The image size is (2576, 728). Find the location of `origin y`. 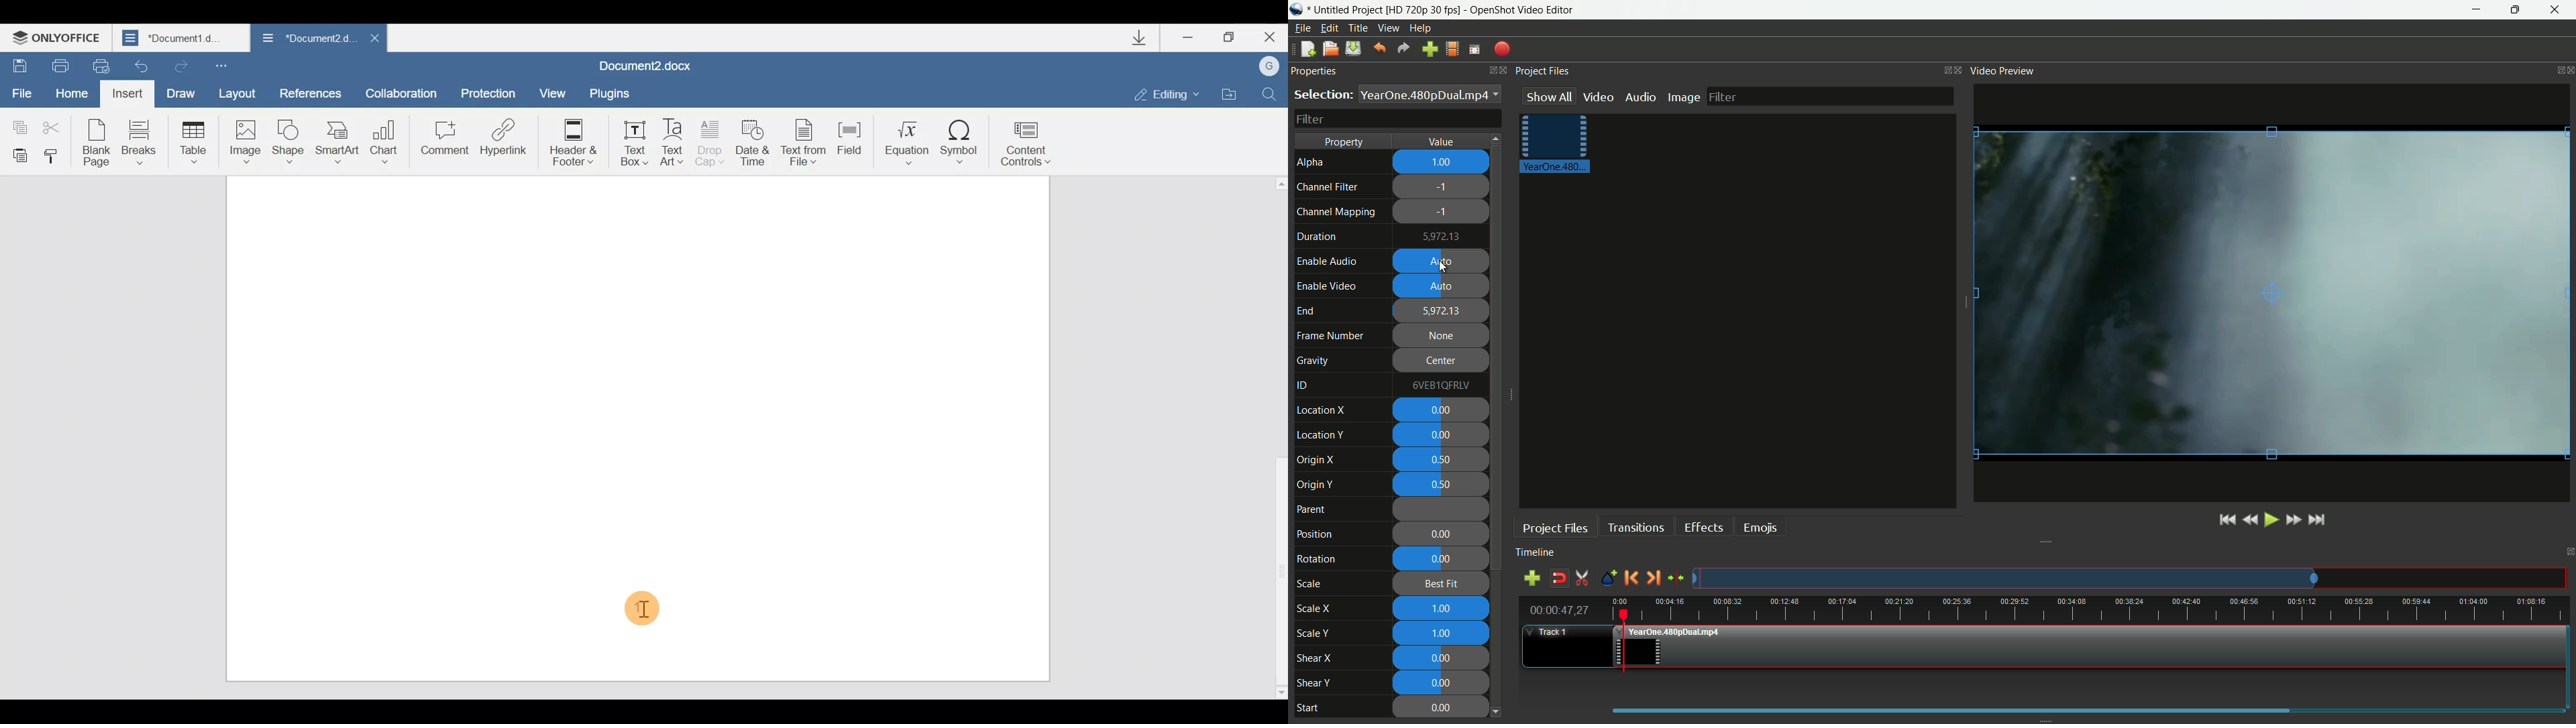

origin y is located at coordinates (1316, 485).